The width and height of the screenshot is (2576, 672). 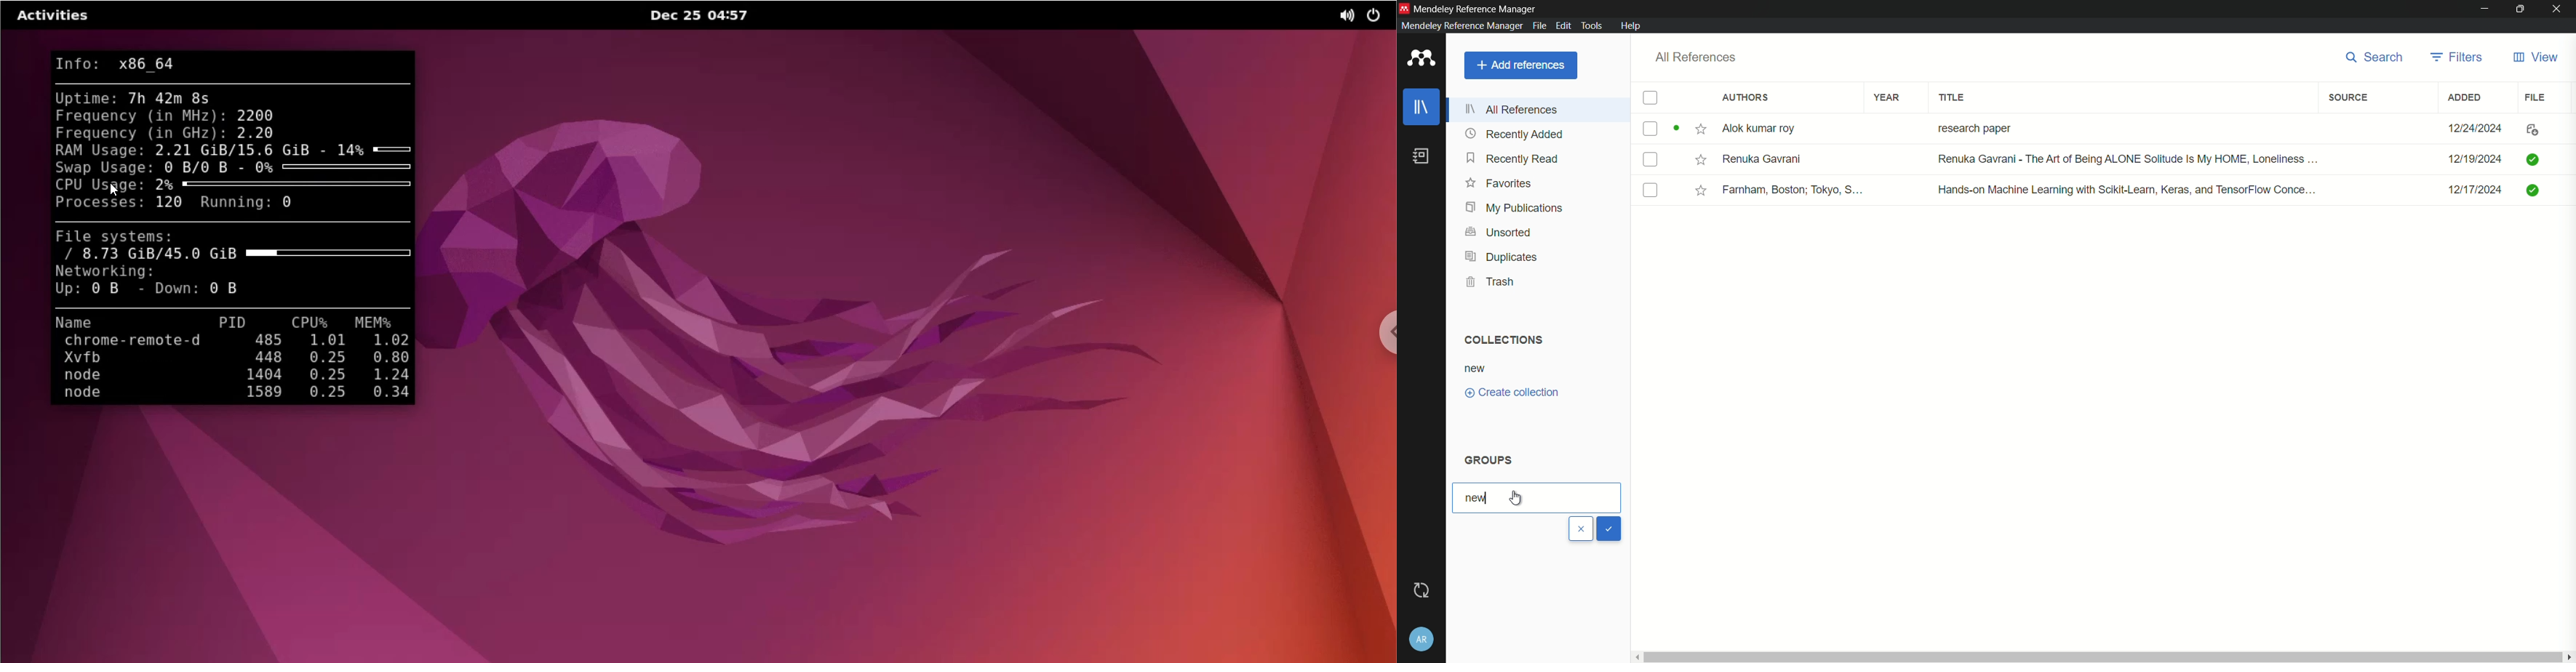 What do you see at coordinates (2348, 98) in the screenshot?
I see `source` at bounding box center [2348, 98].